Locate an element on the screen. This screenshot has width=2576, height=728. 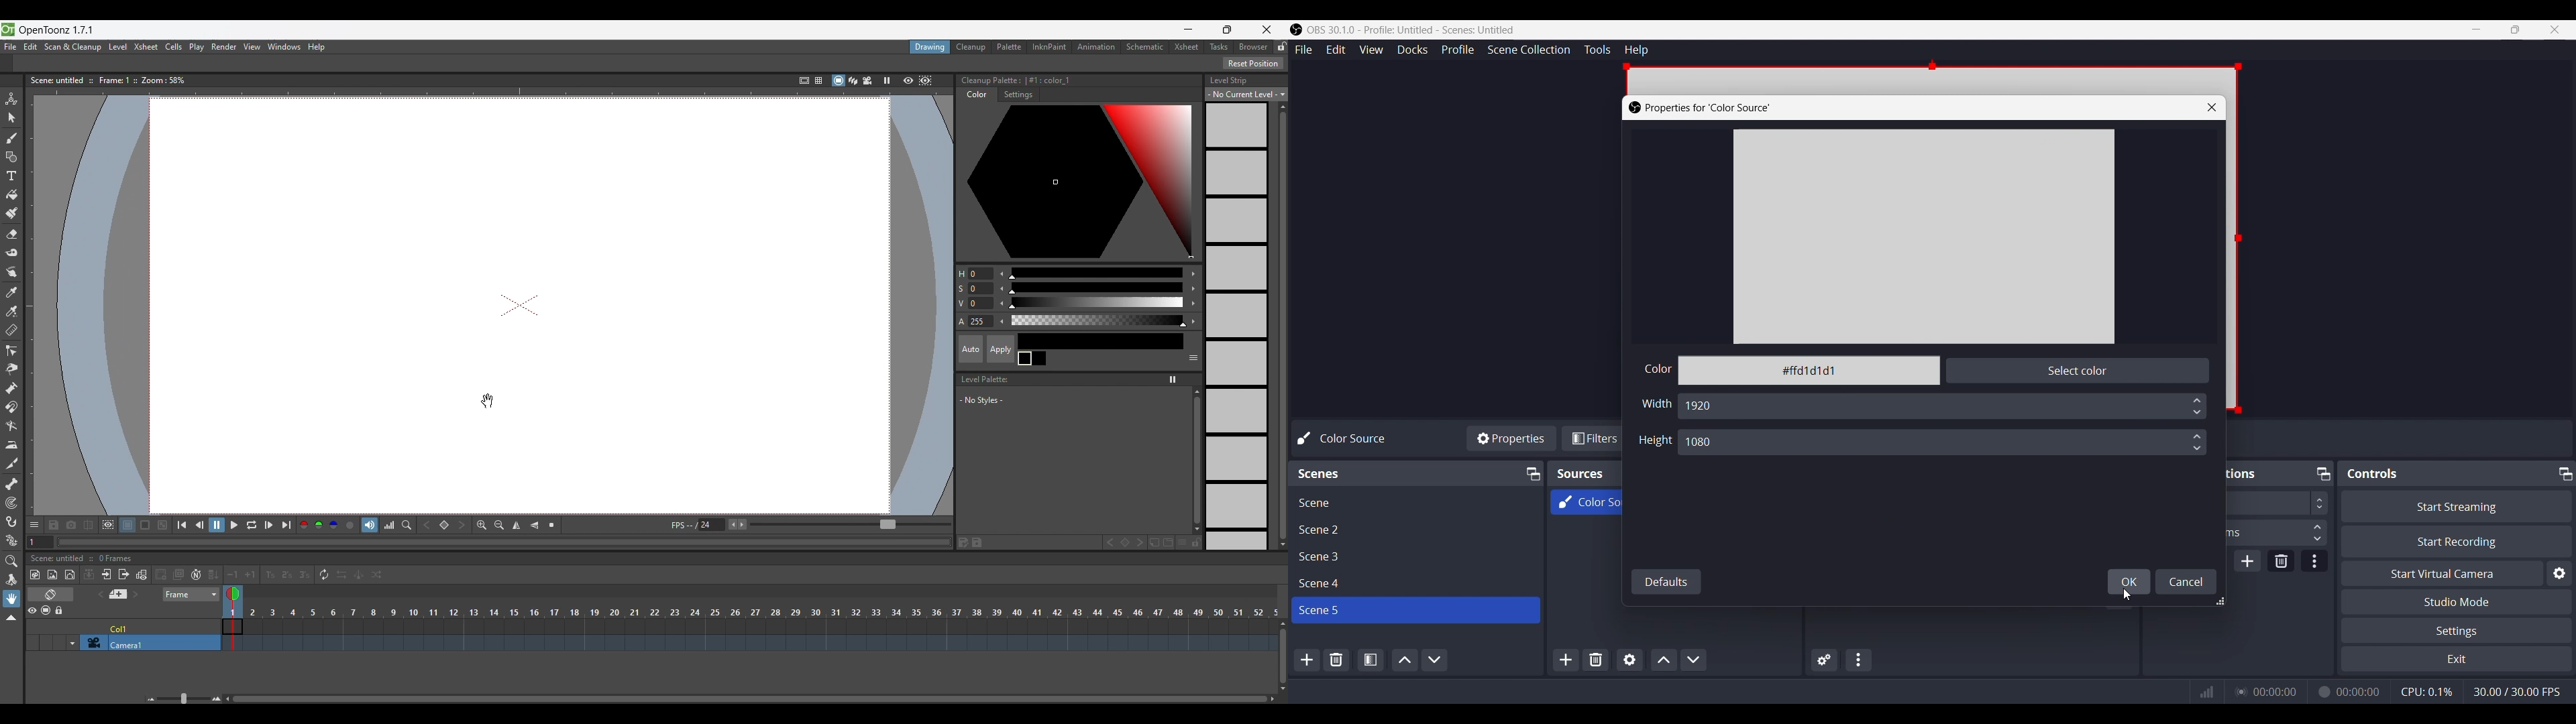
Freeze is located at coordinates (887, 80).